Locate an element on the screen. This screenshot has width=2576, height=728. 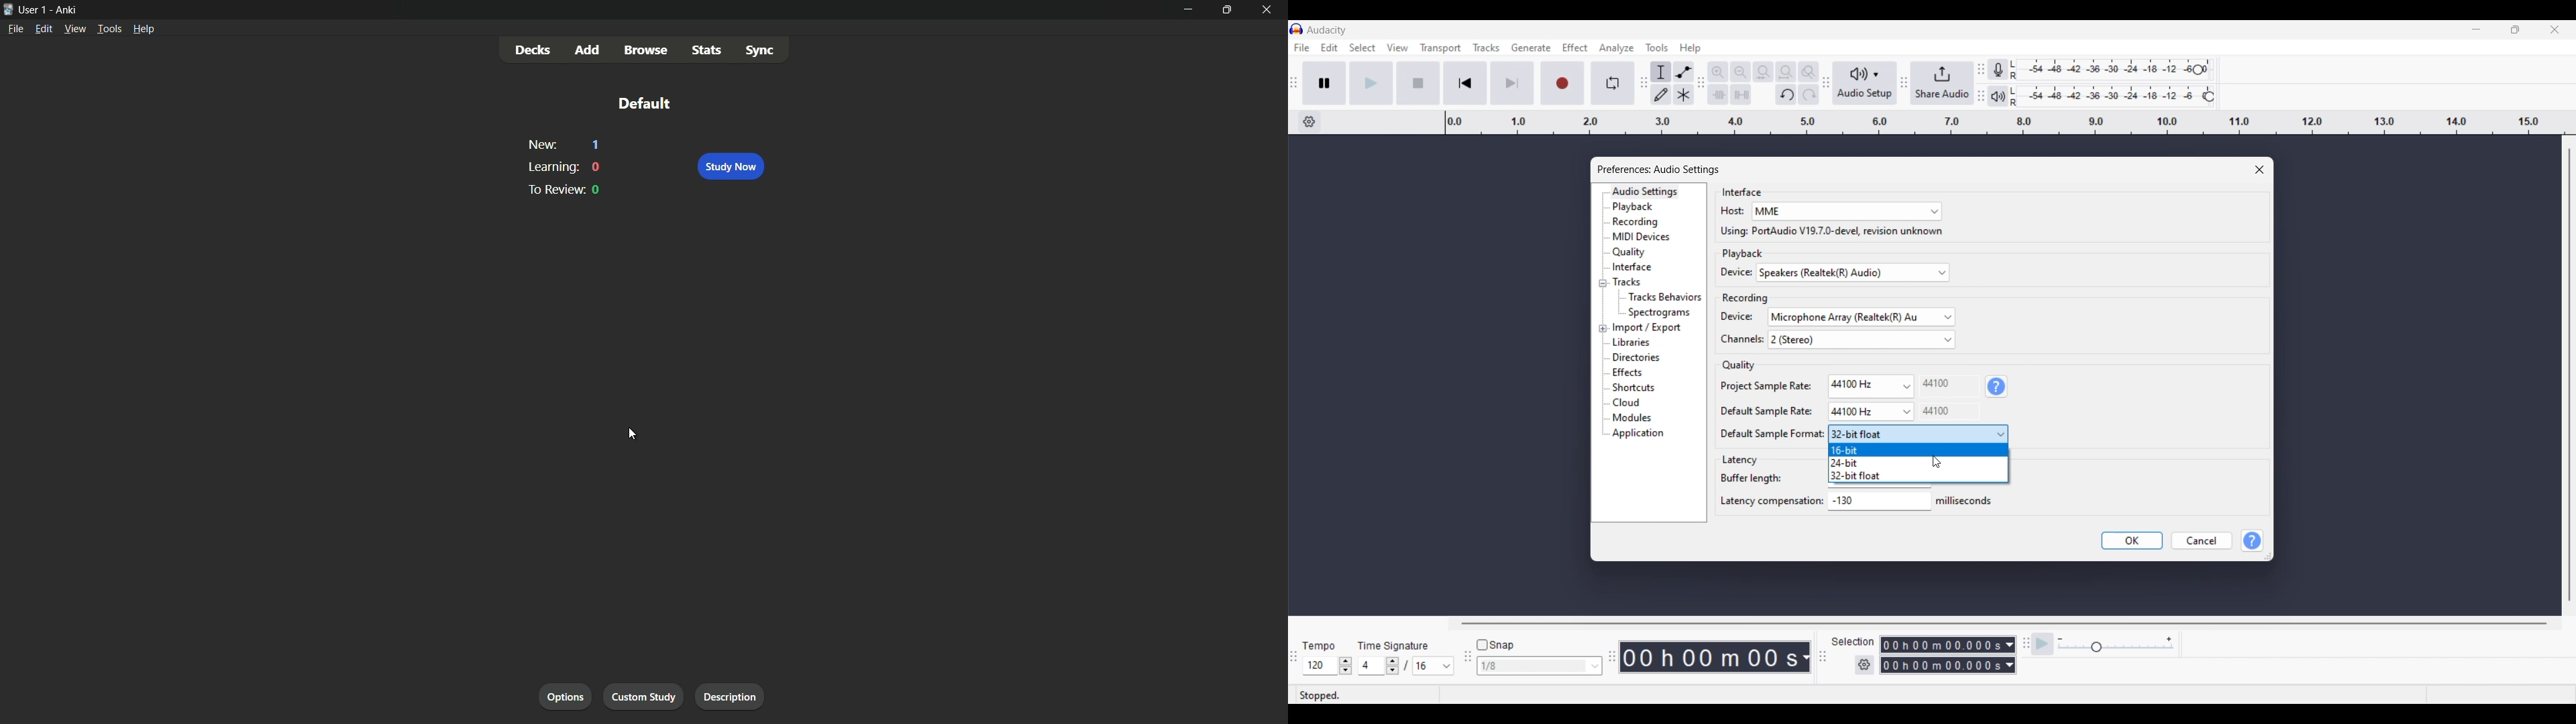
Time Signature is located at coordinates (1395, 645).